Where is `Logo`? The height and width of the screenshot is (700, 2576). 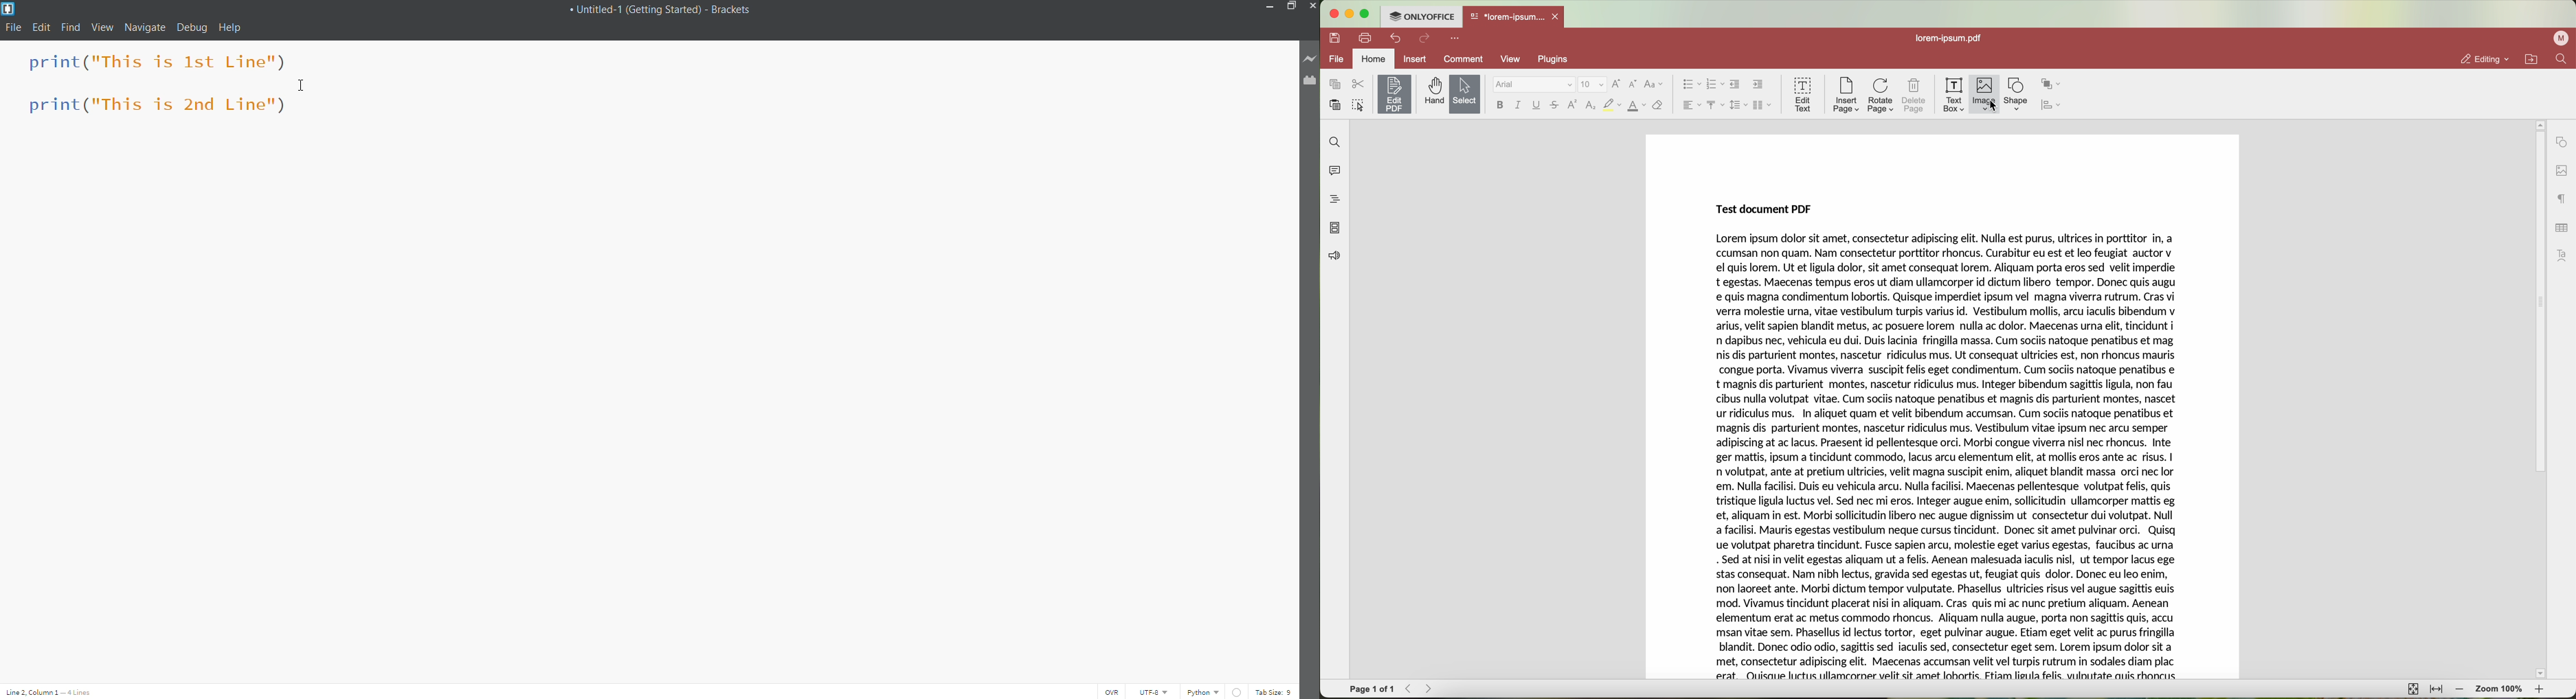
Logo is located at coordinates (10, 8).